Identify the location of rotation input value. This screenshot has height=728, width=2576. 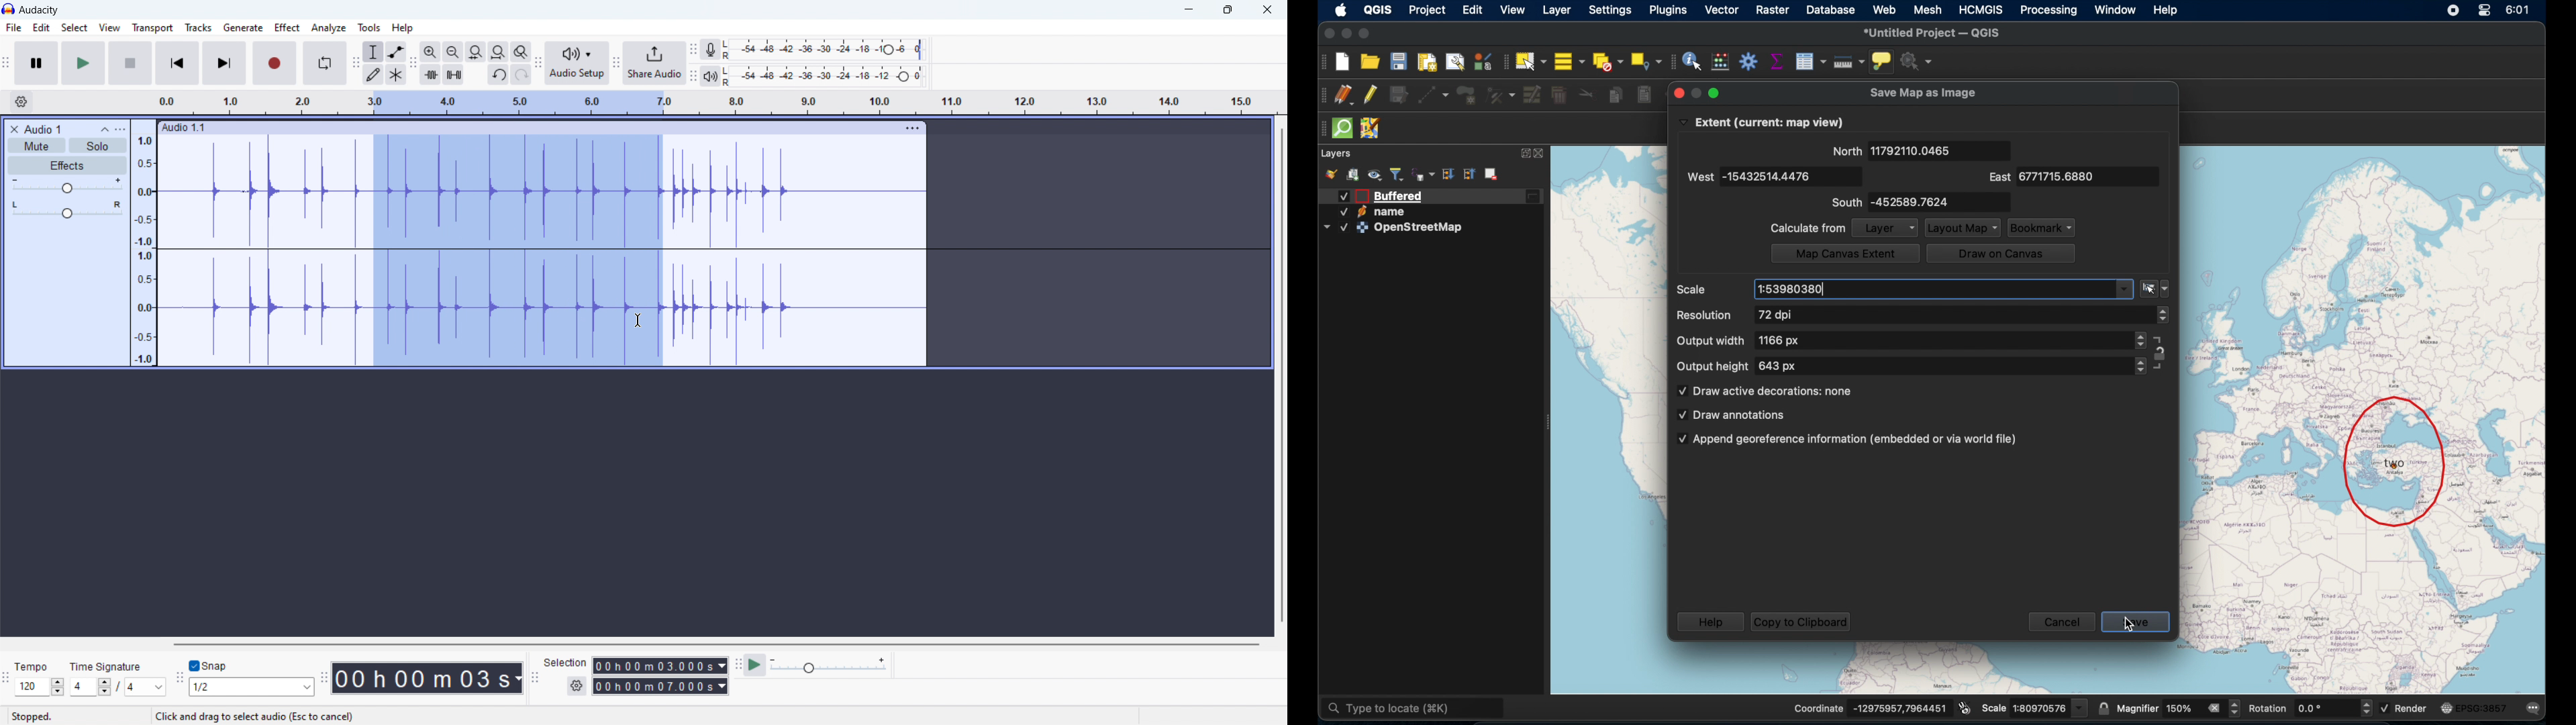
(2324, 709).